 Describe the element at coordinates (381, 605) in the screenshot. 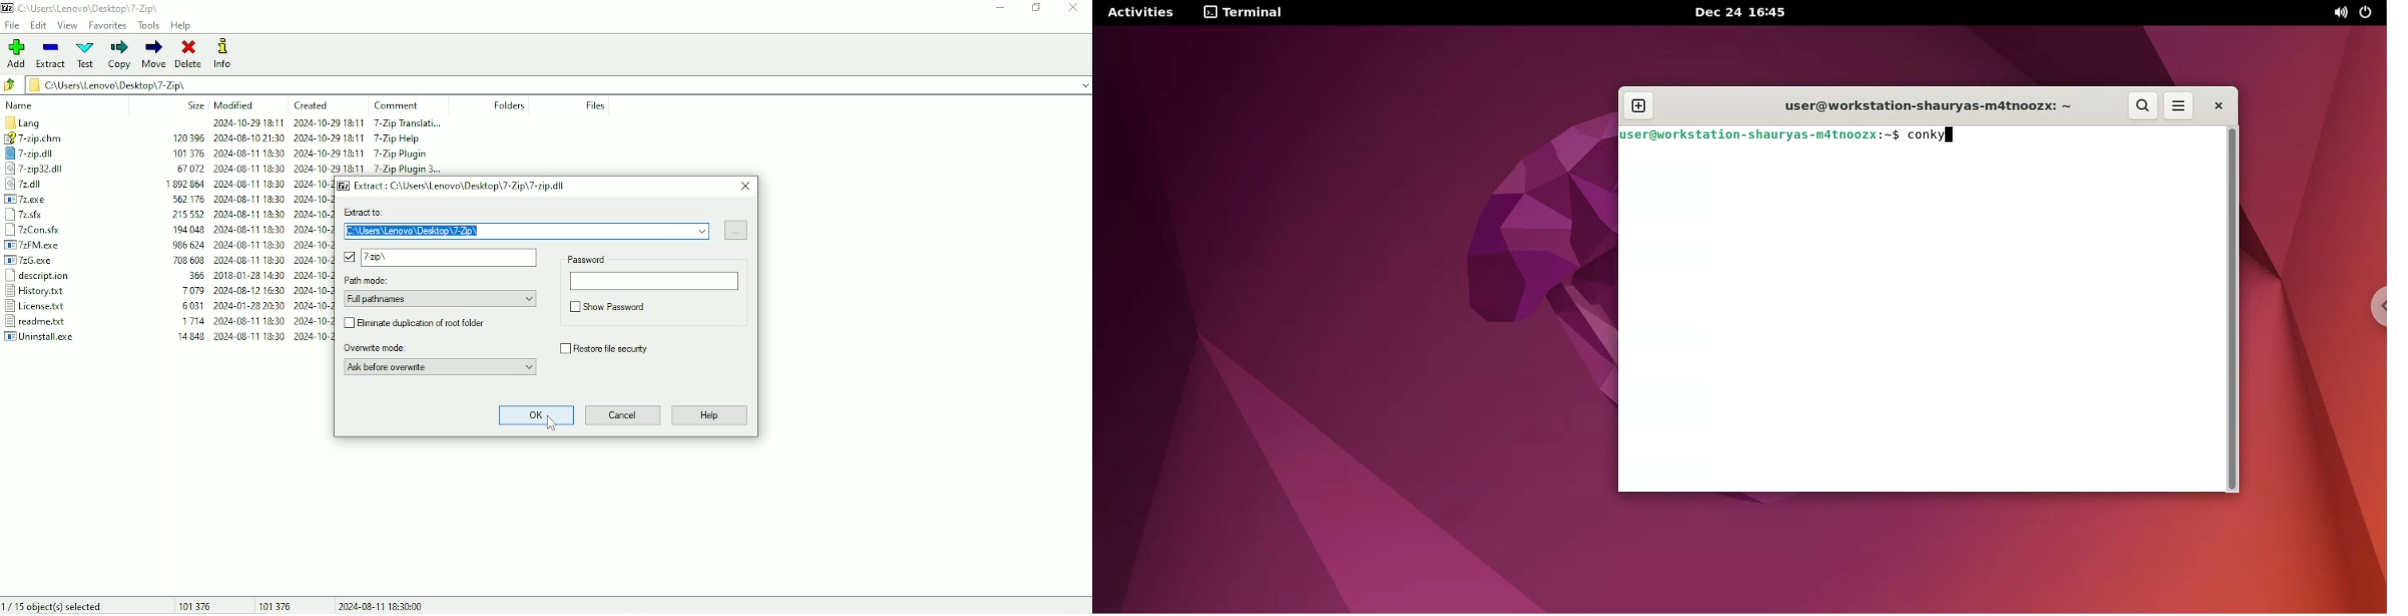

I see `Date and Time` at that location.